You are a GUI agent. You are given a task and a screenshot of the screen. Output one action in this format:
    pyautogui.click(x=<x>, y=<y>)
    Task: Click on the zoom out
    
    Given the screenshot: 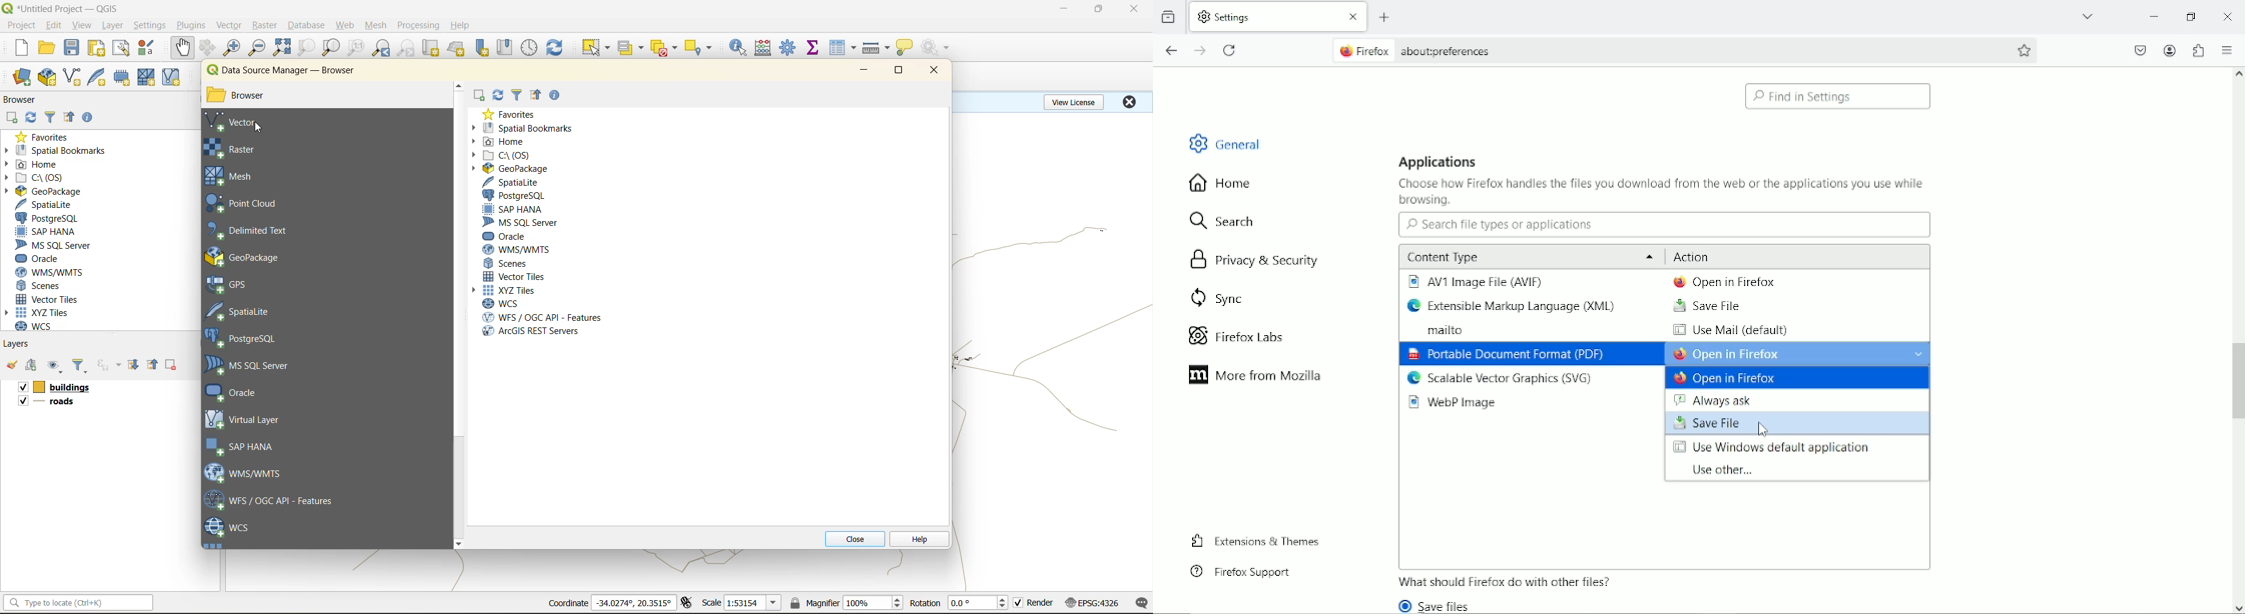 What is the action you would take?
    pyautogui.click(x=258, y=47)
    